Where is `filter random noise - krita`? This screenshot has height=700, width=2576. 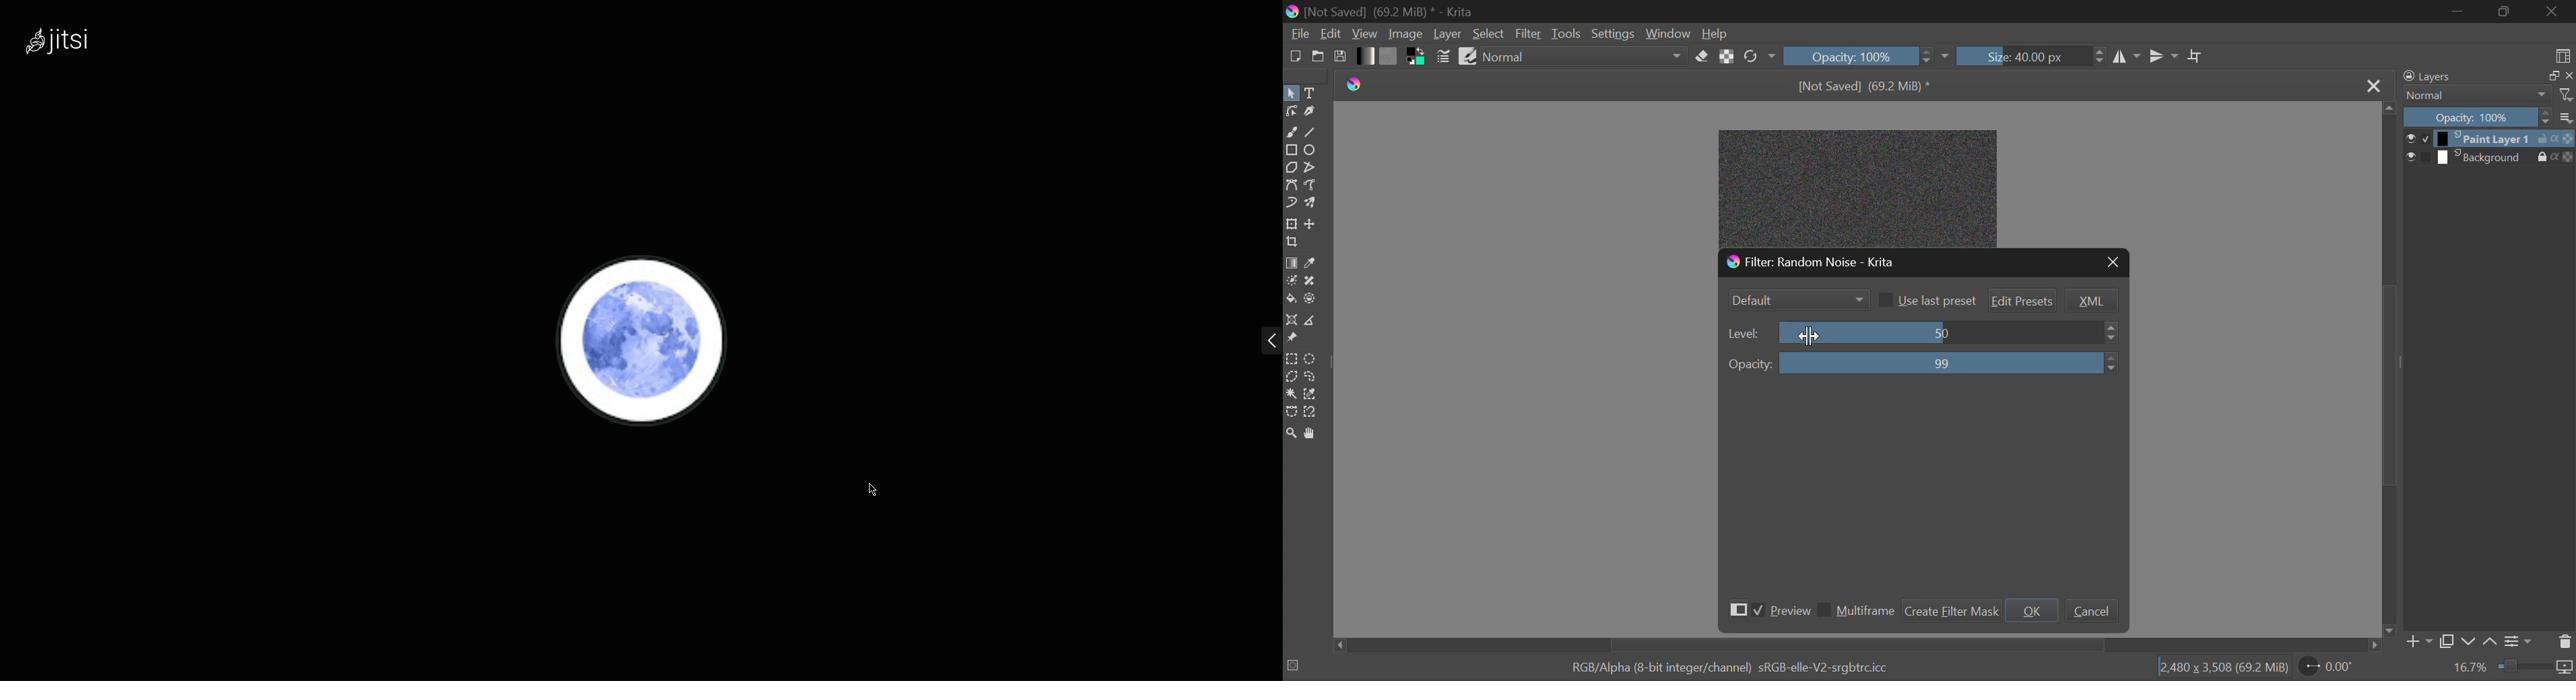
filter random noise - krita is located at coordinates (1862, 260).